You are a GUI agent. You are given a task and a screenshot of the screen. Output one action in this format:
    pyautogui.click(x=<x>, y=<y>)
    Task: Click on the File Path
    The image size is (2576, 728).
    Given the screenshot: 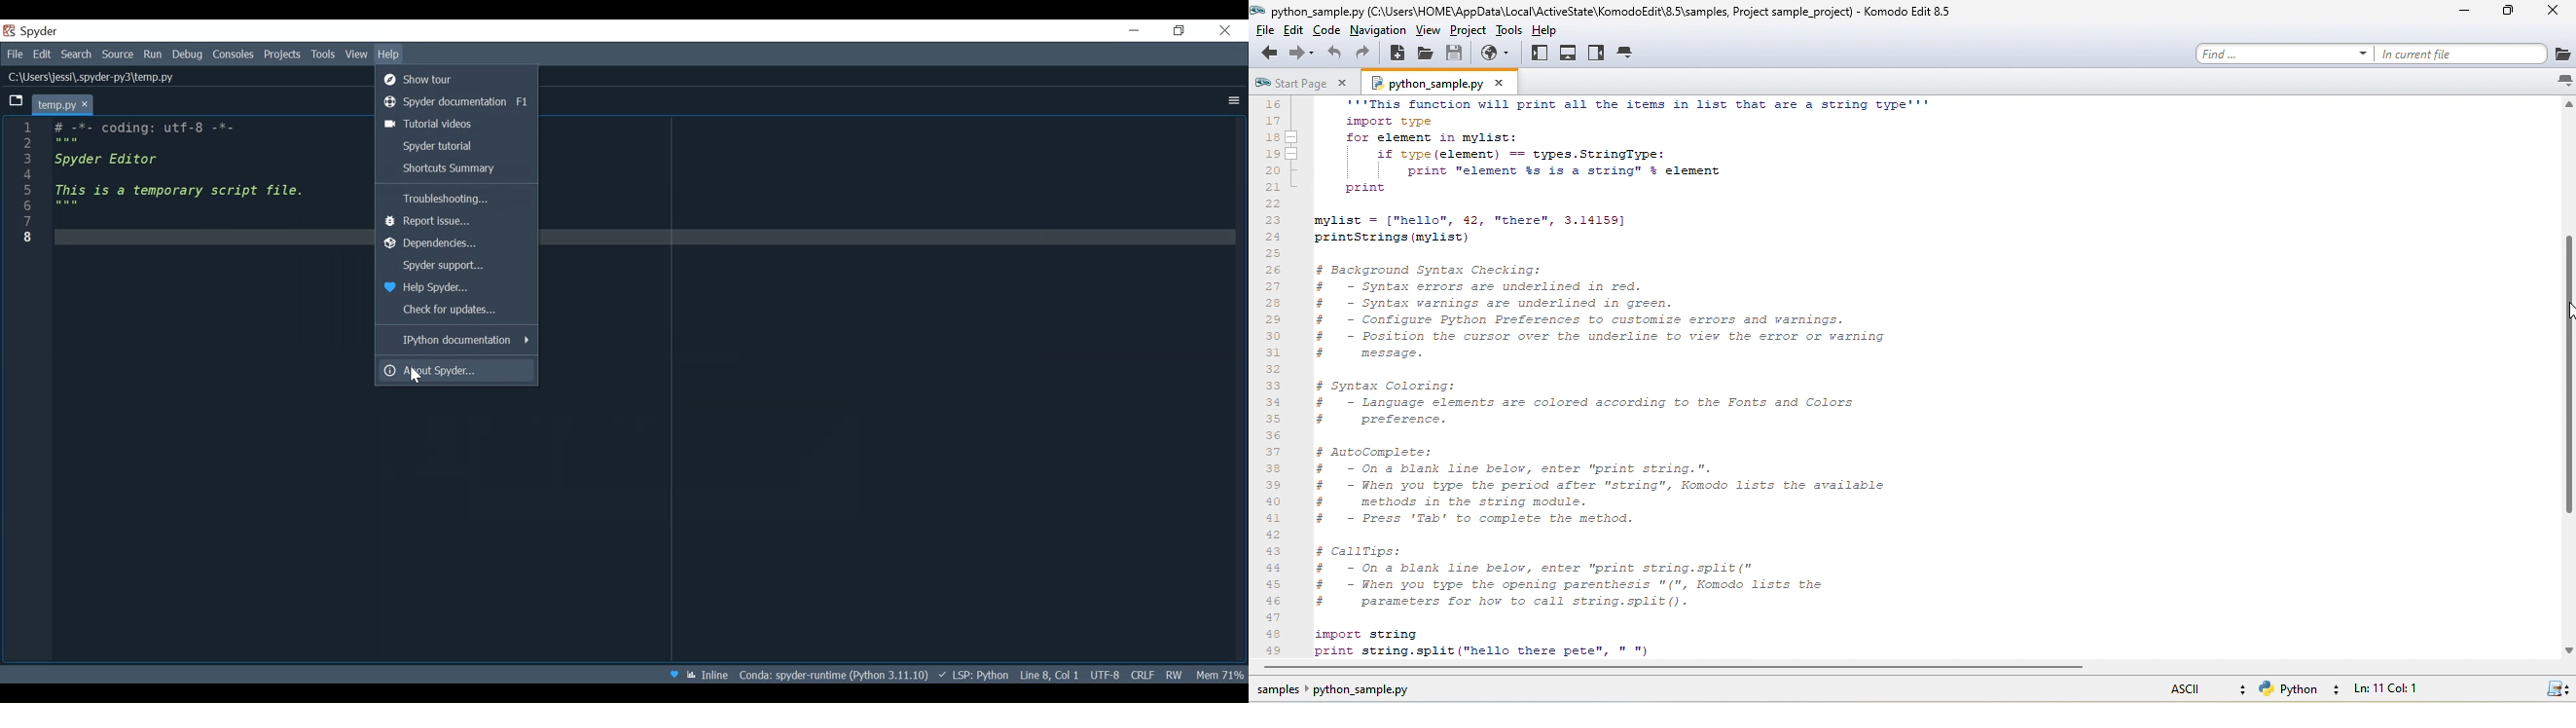 What is the action you would take?
    pyautogui.click(x=97, y=77)
    